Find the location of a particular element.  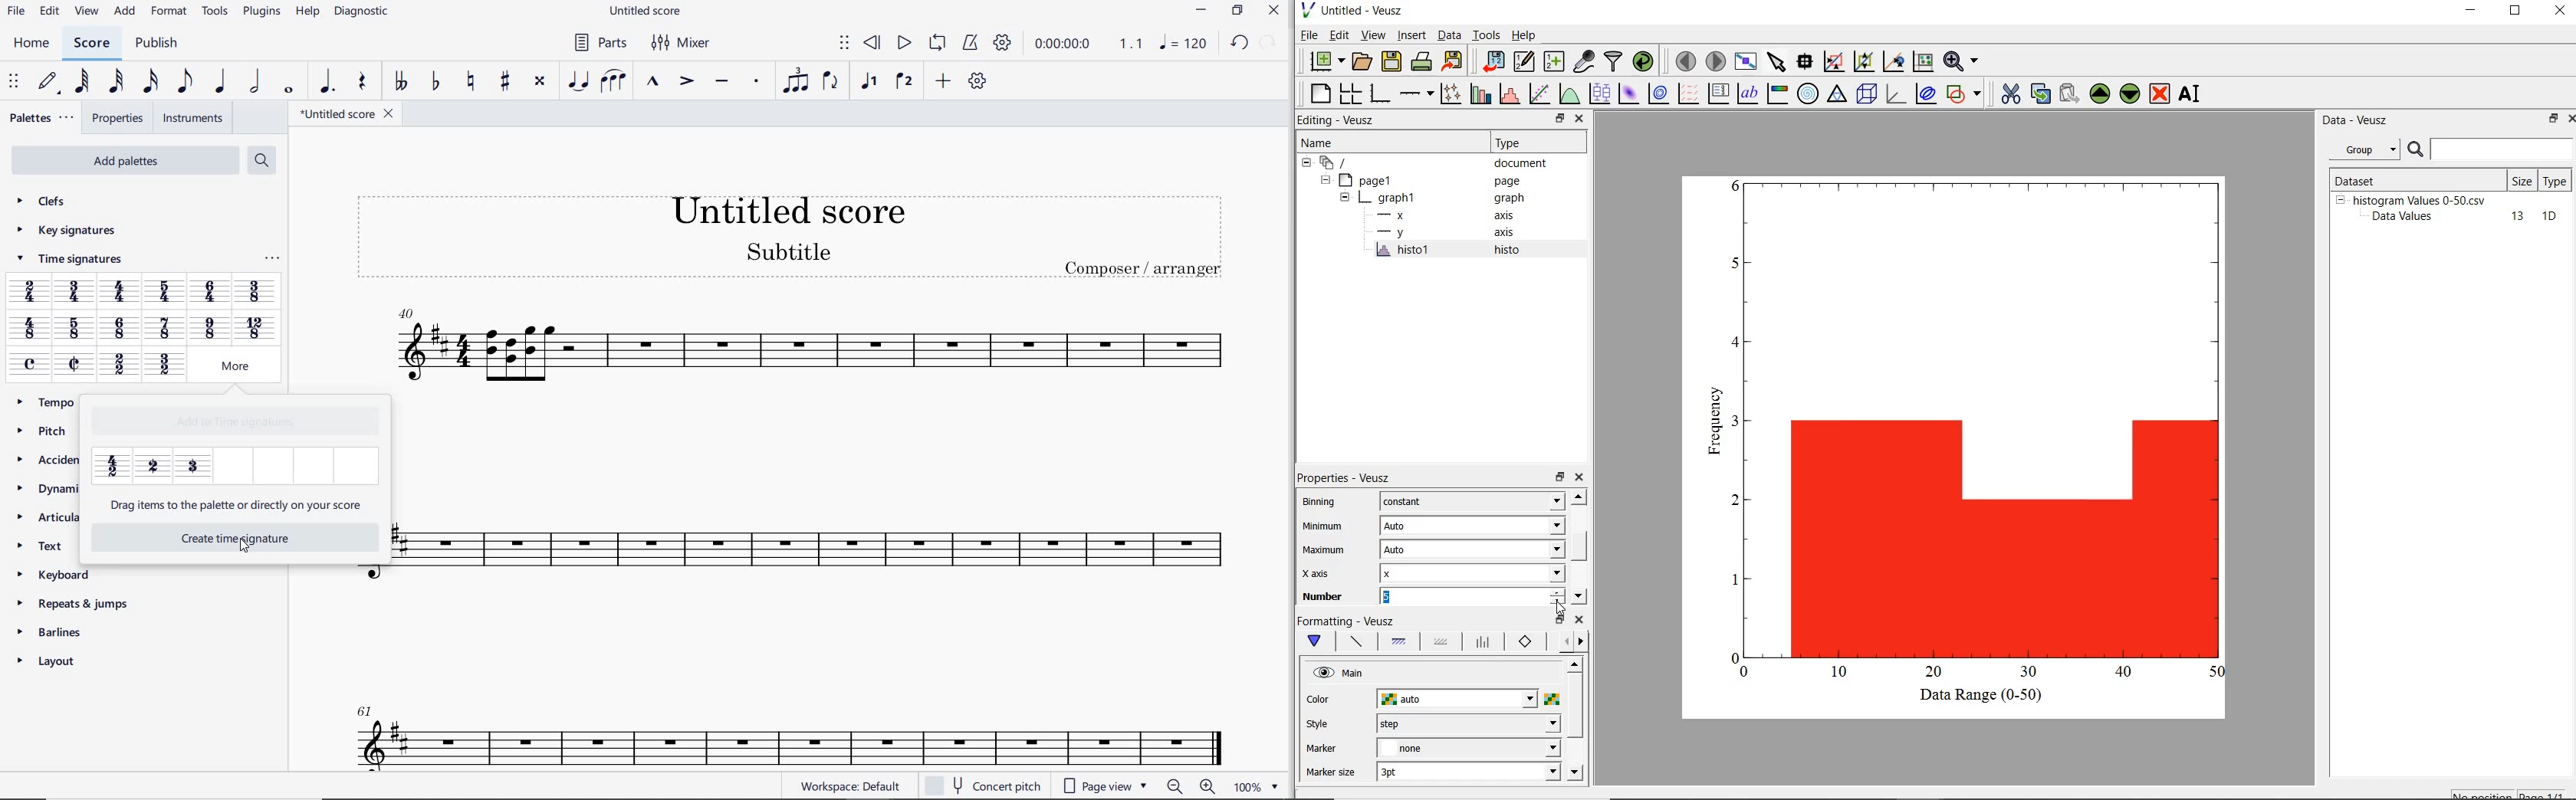

3 pt  is located at coordinates (1468, 770).